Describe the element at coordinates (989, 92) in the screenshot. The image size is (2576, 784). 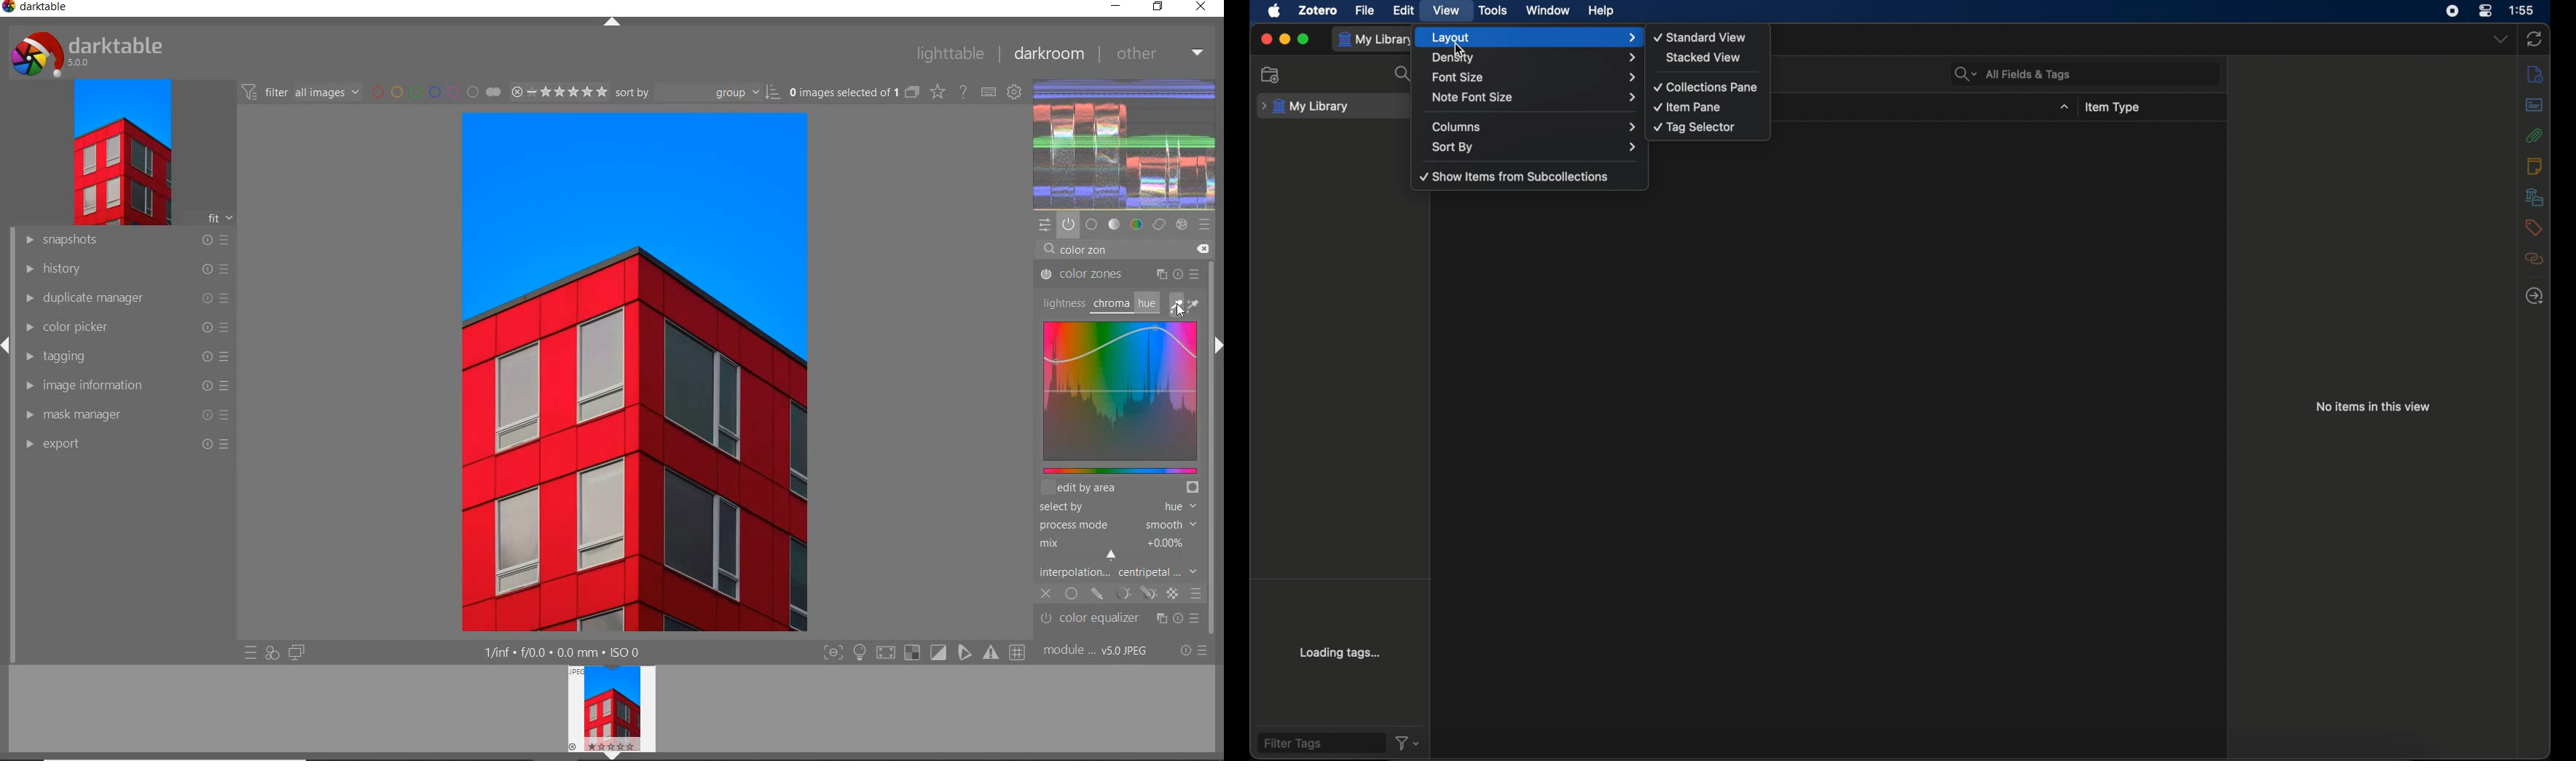
I see `define keyboard shortcuts` at that location.